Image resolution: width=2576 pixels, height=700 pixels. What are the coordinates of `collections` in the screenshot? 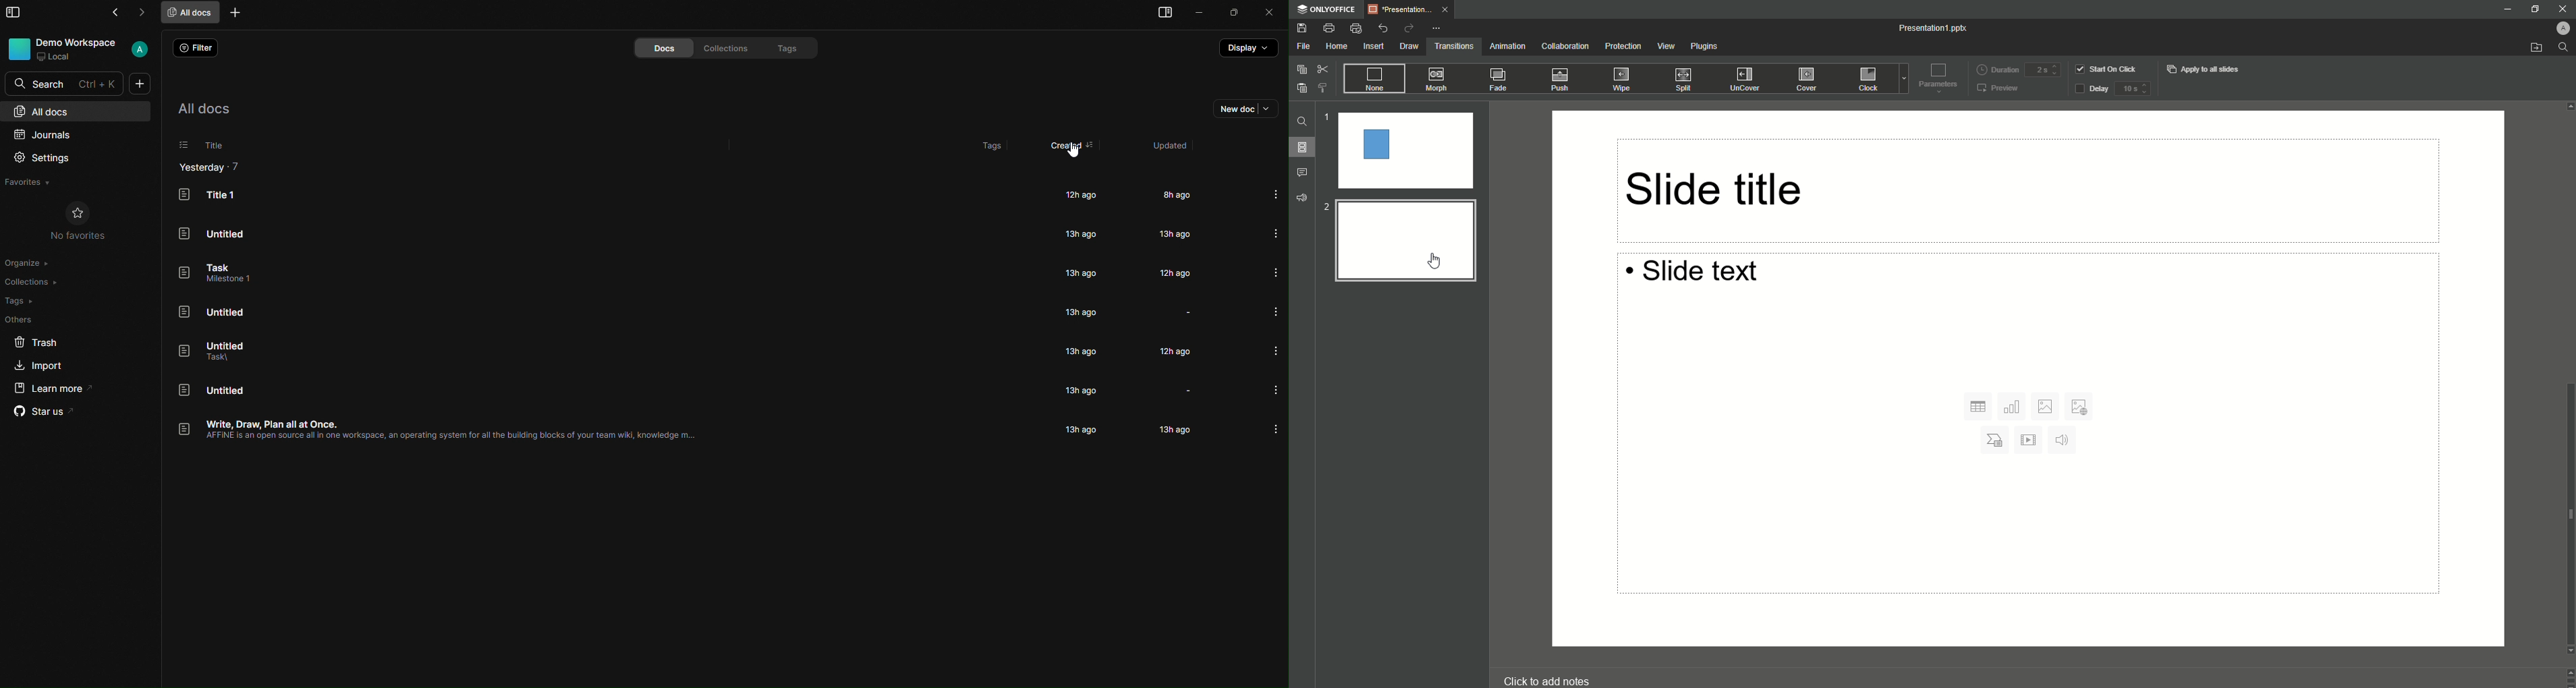 It's located at (727, 49).